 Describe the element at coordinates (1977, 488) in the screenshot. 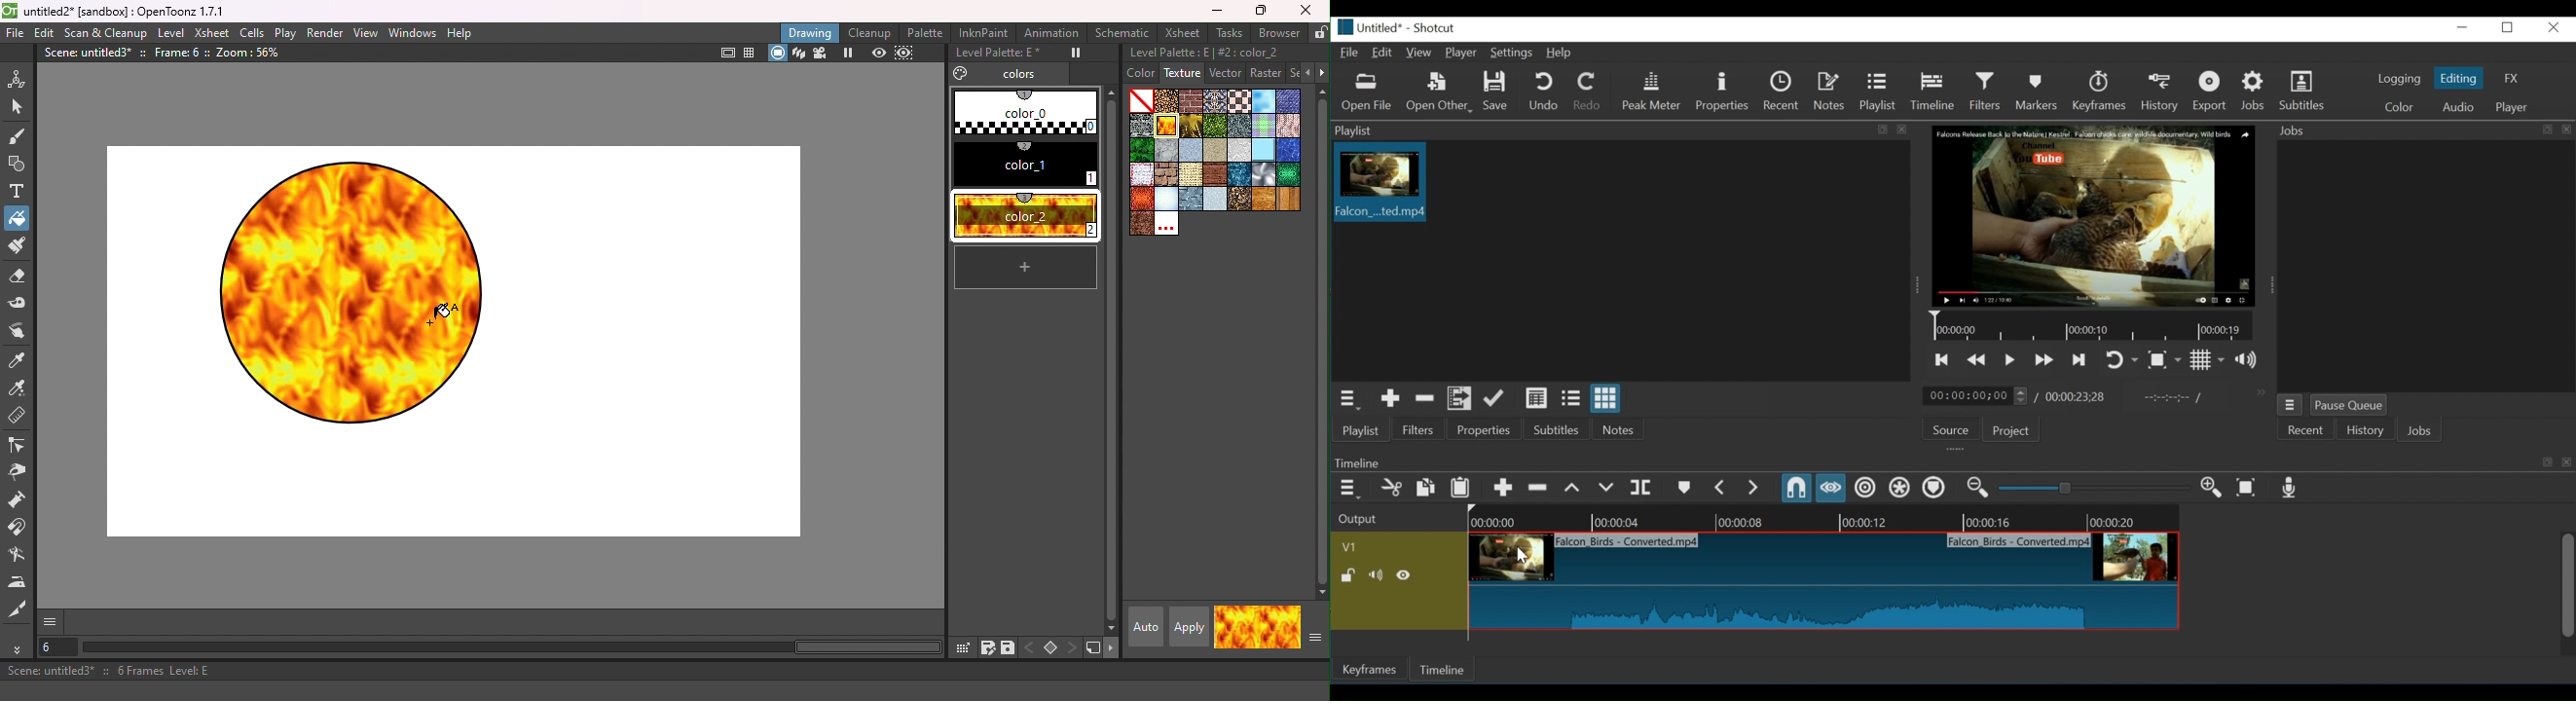

I see `Zoom timeline out` at that location.